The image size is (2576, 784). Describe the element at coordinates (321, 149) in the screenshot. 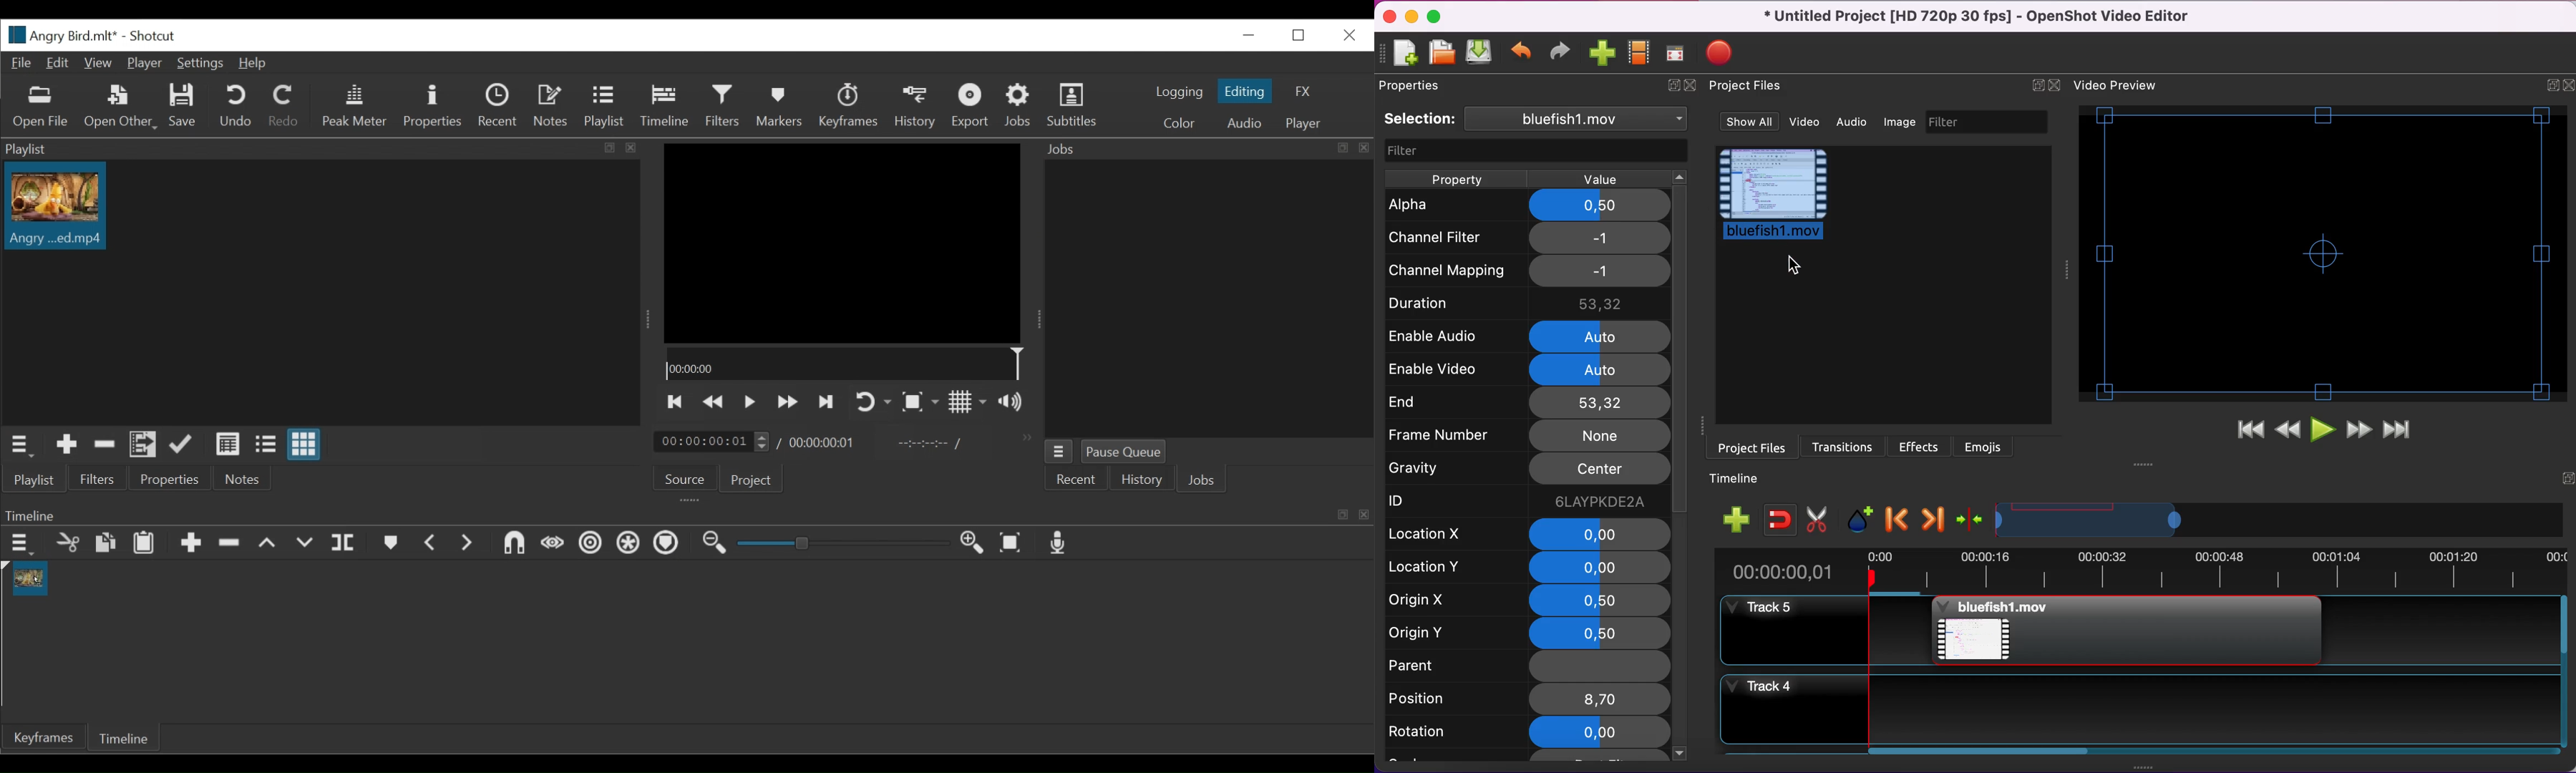

I see `Playlist Panel` at that location.